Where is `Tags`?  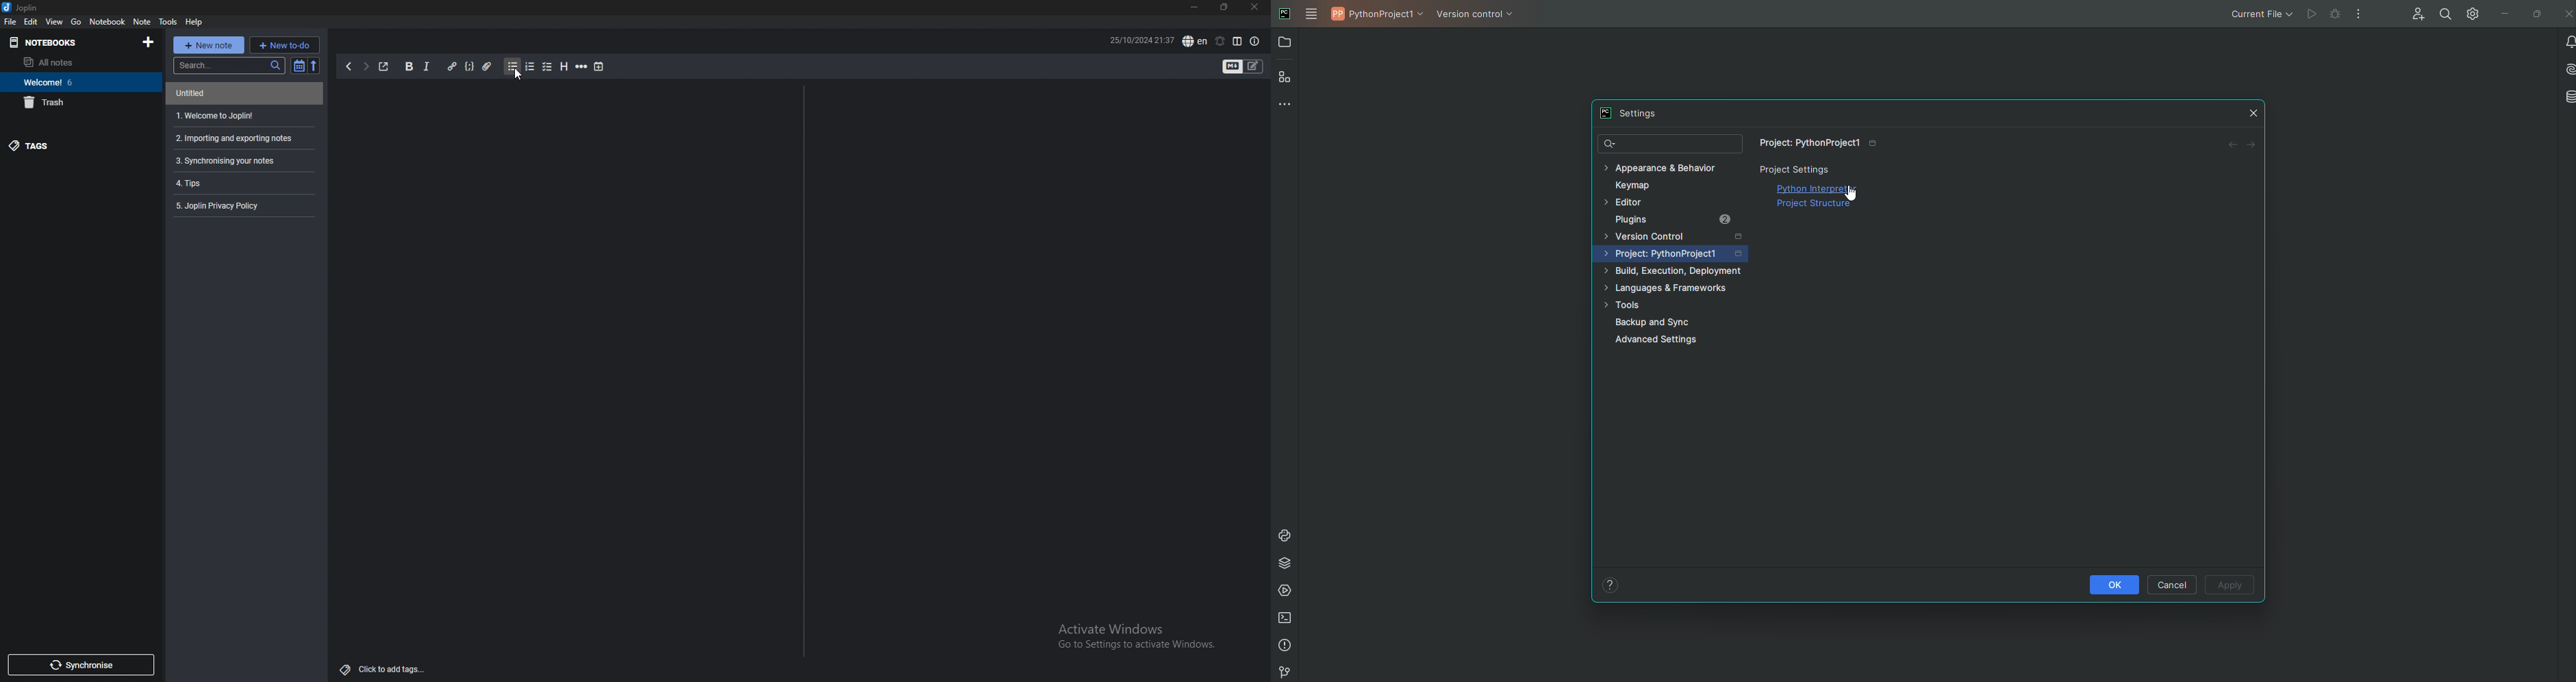 Tags is located at coordinates (28, 145).